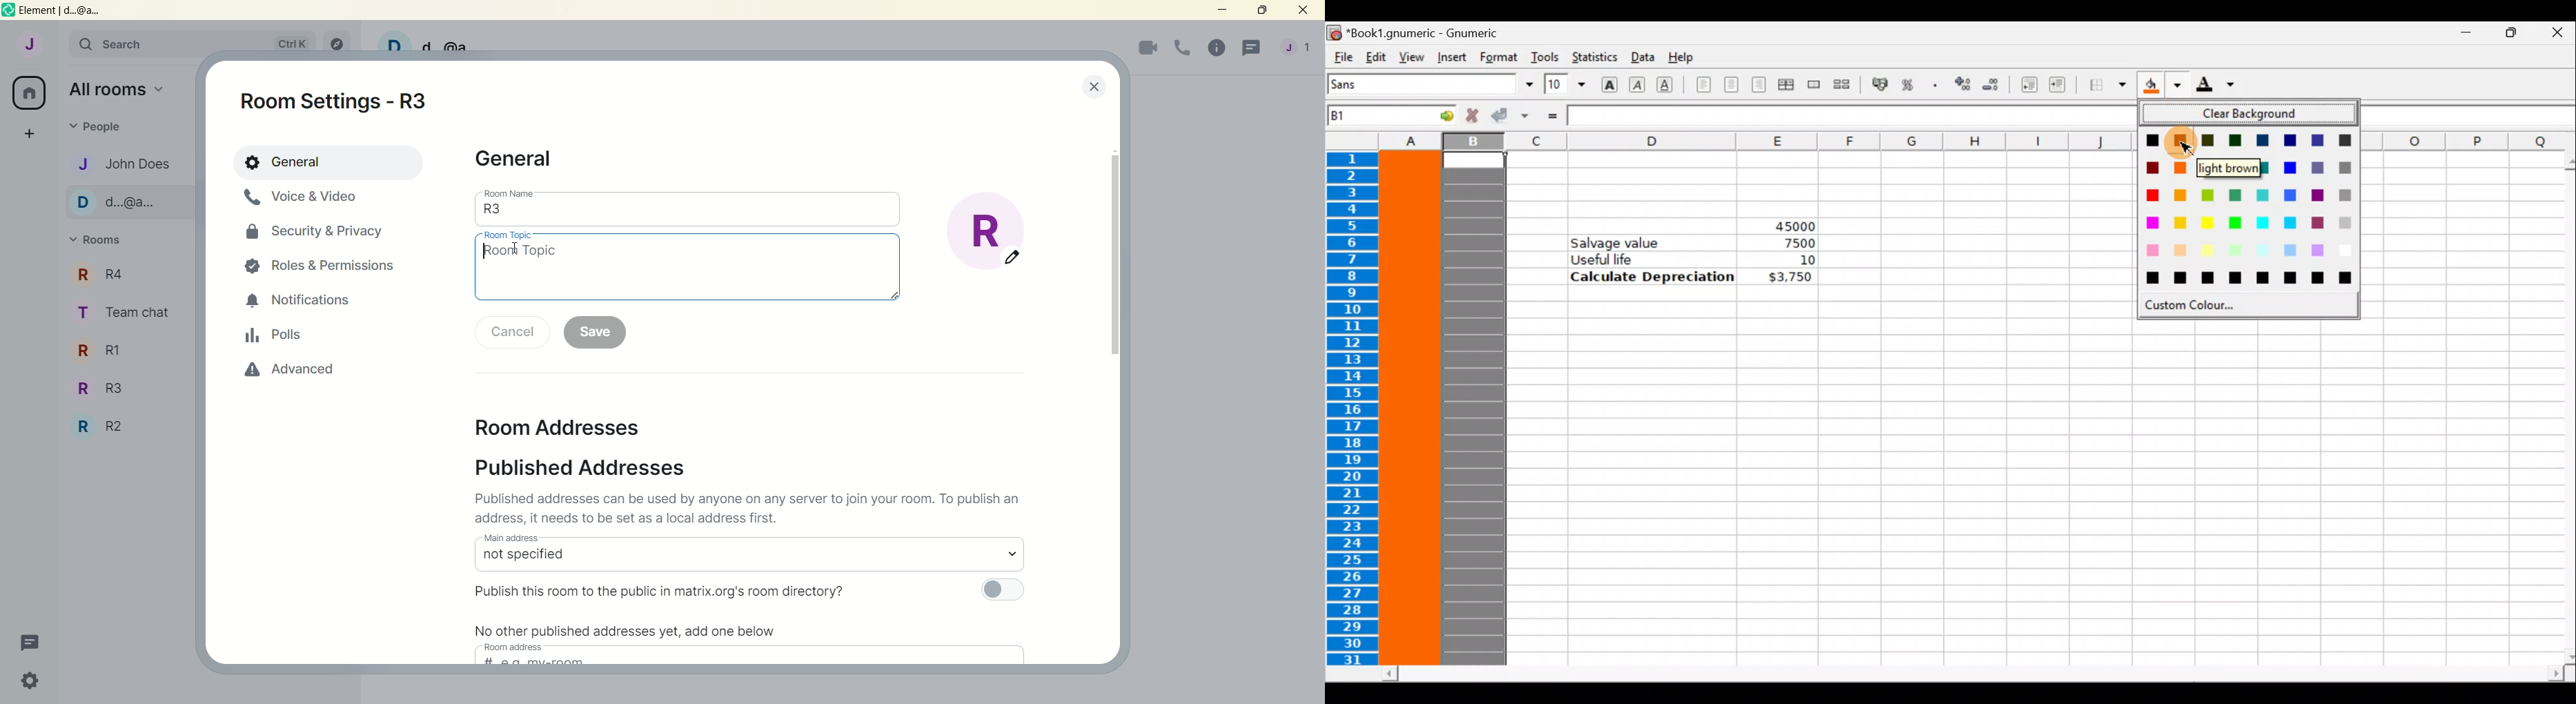 This screenshot has height=728, width=2576. I want to click on edit room display picture, so click(986, 233).